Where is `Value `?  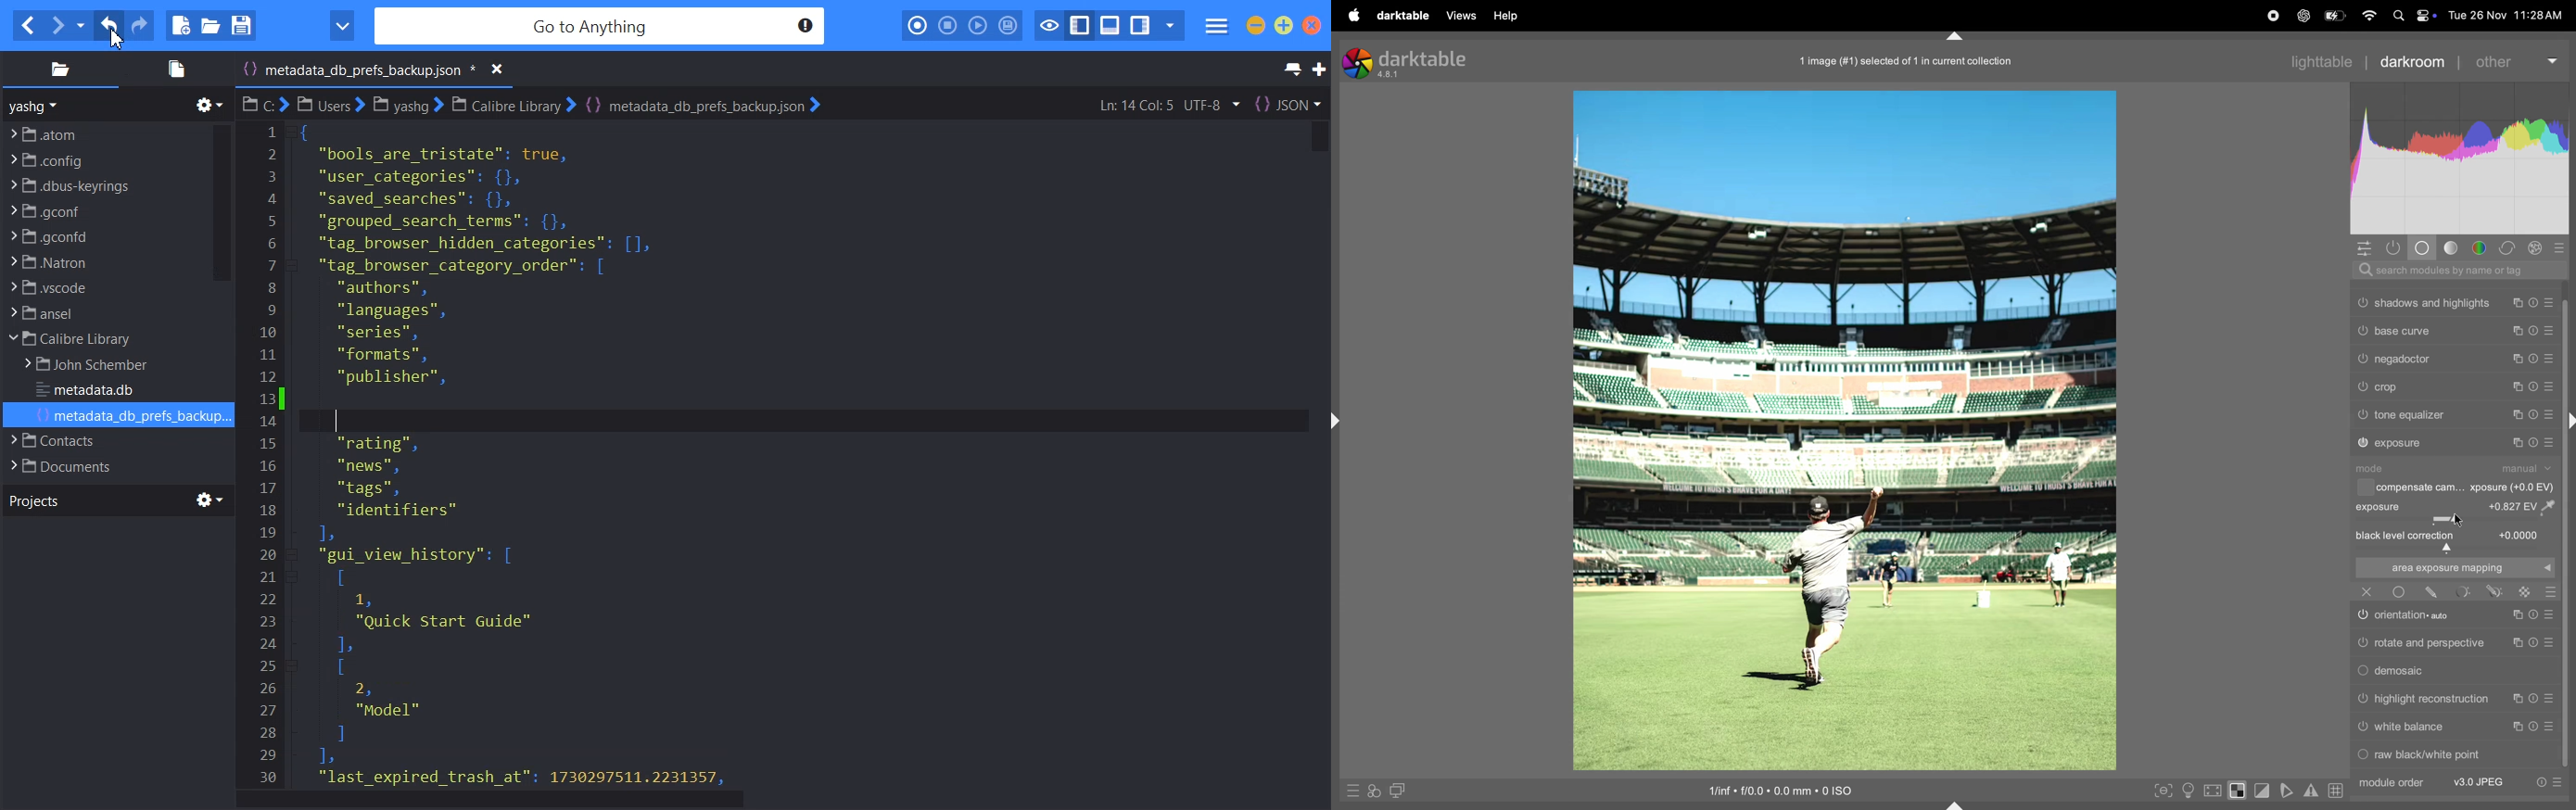
Value  is located at coordinates (2521, 534).